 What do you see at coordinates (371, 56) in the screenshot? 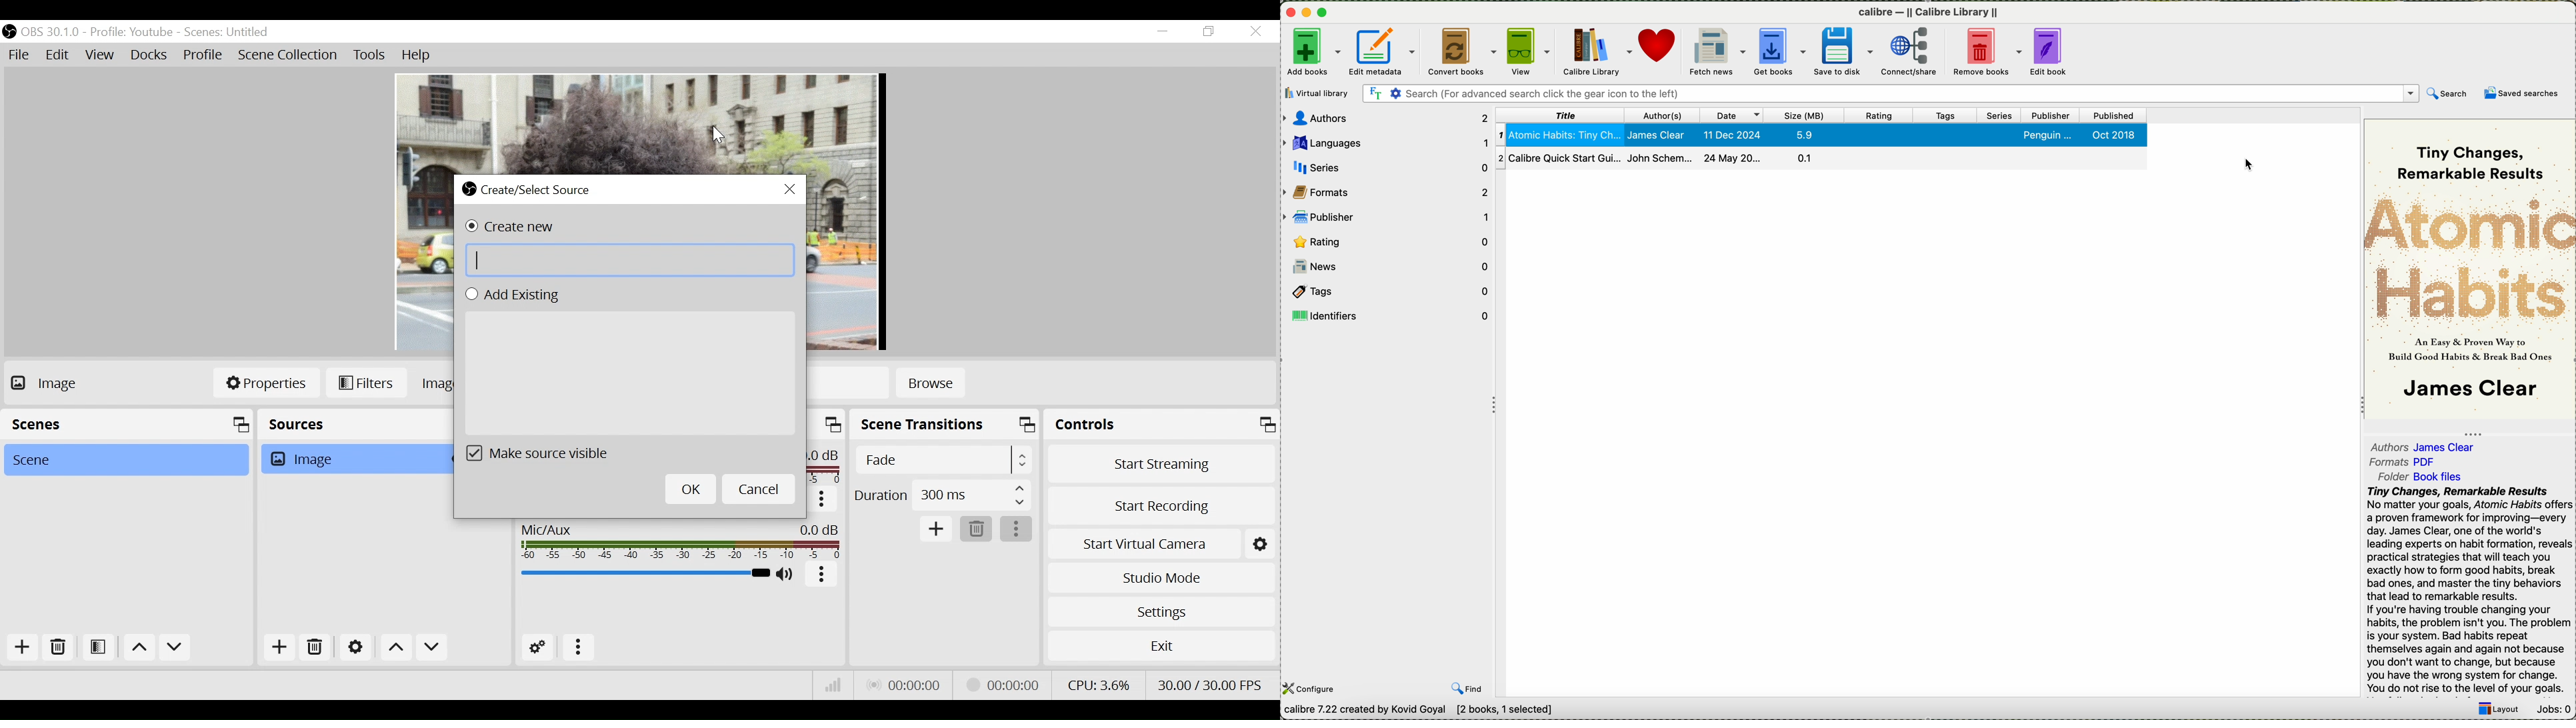
I see `Tools` at bounding box center [371, 56].